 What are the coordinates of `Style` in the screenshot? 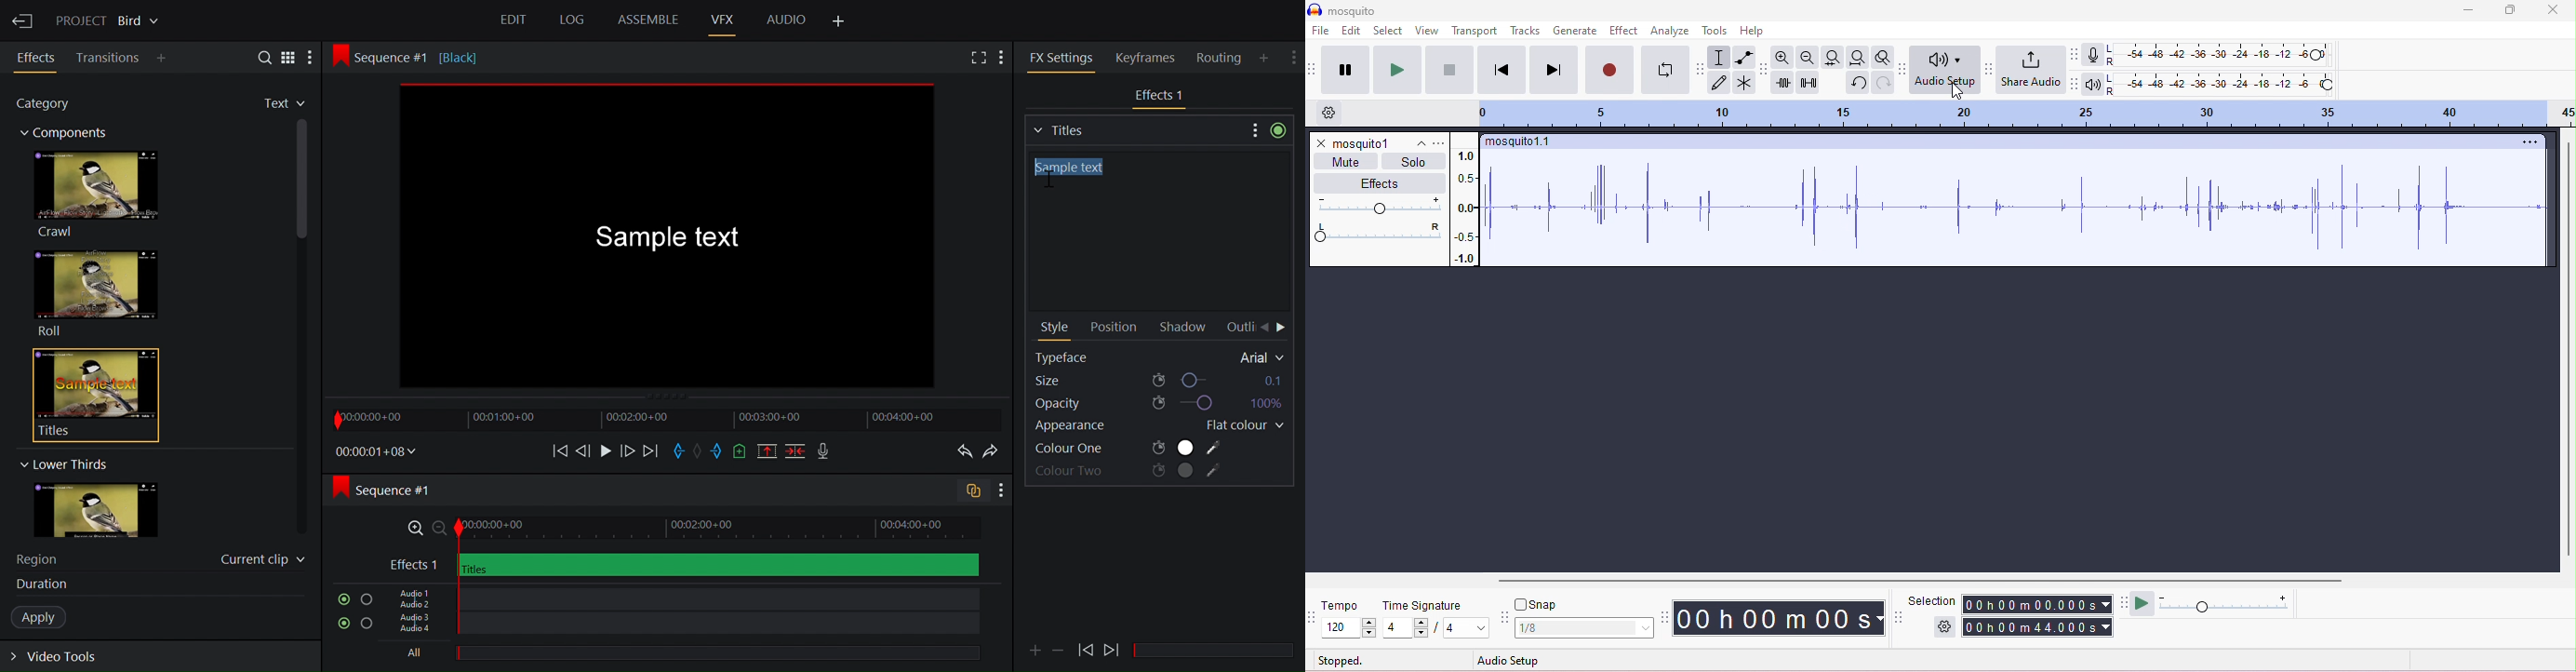 It's located at (1056, 329).